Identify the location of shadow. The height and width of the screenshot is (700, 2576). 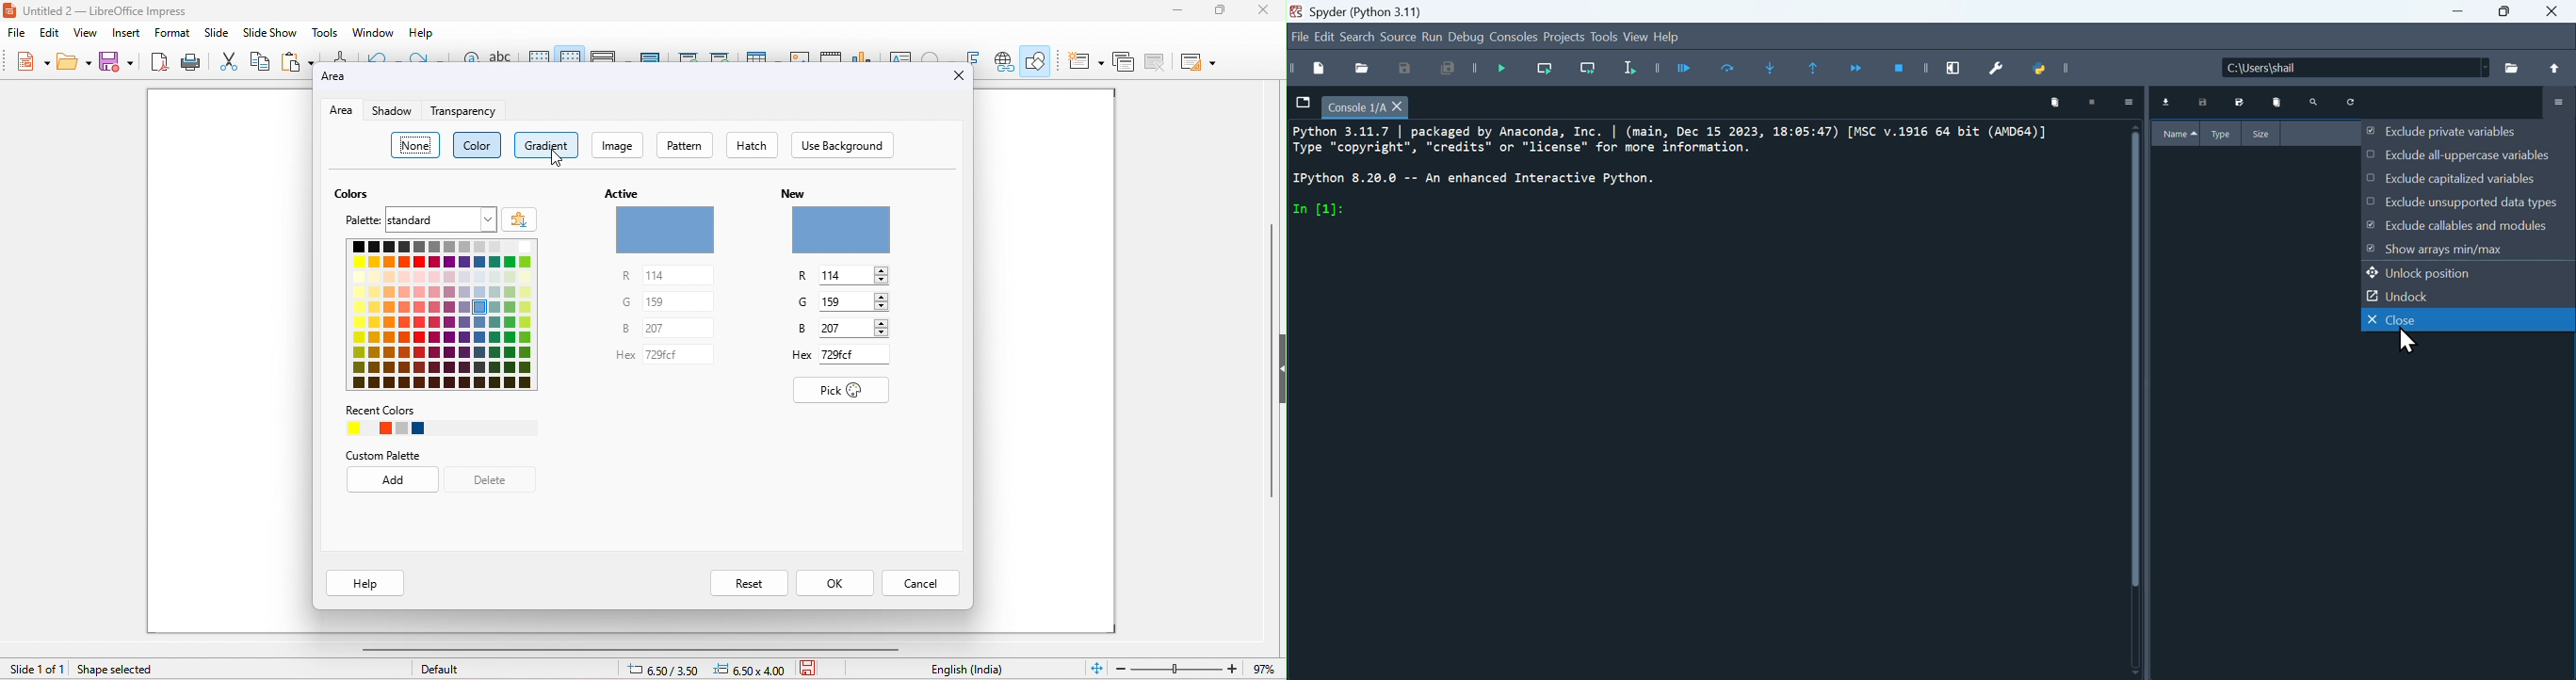
(396, 111).